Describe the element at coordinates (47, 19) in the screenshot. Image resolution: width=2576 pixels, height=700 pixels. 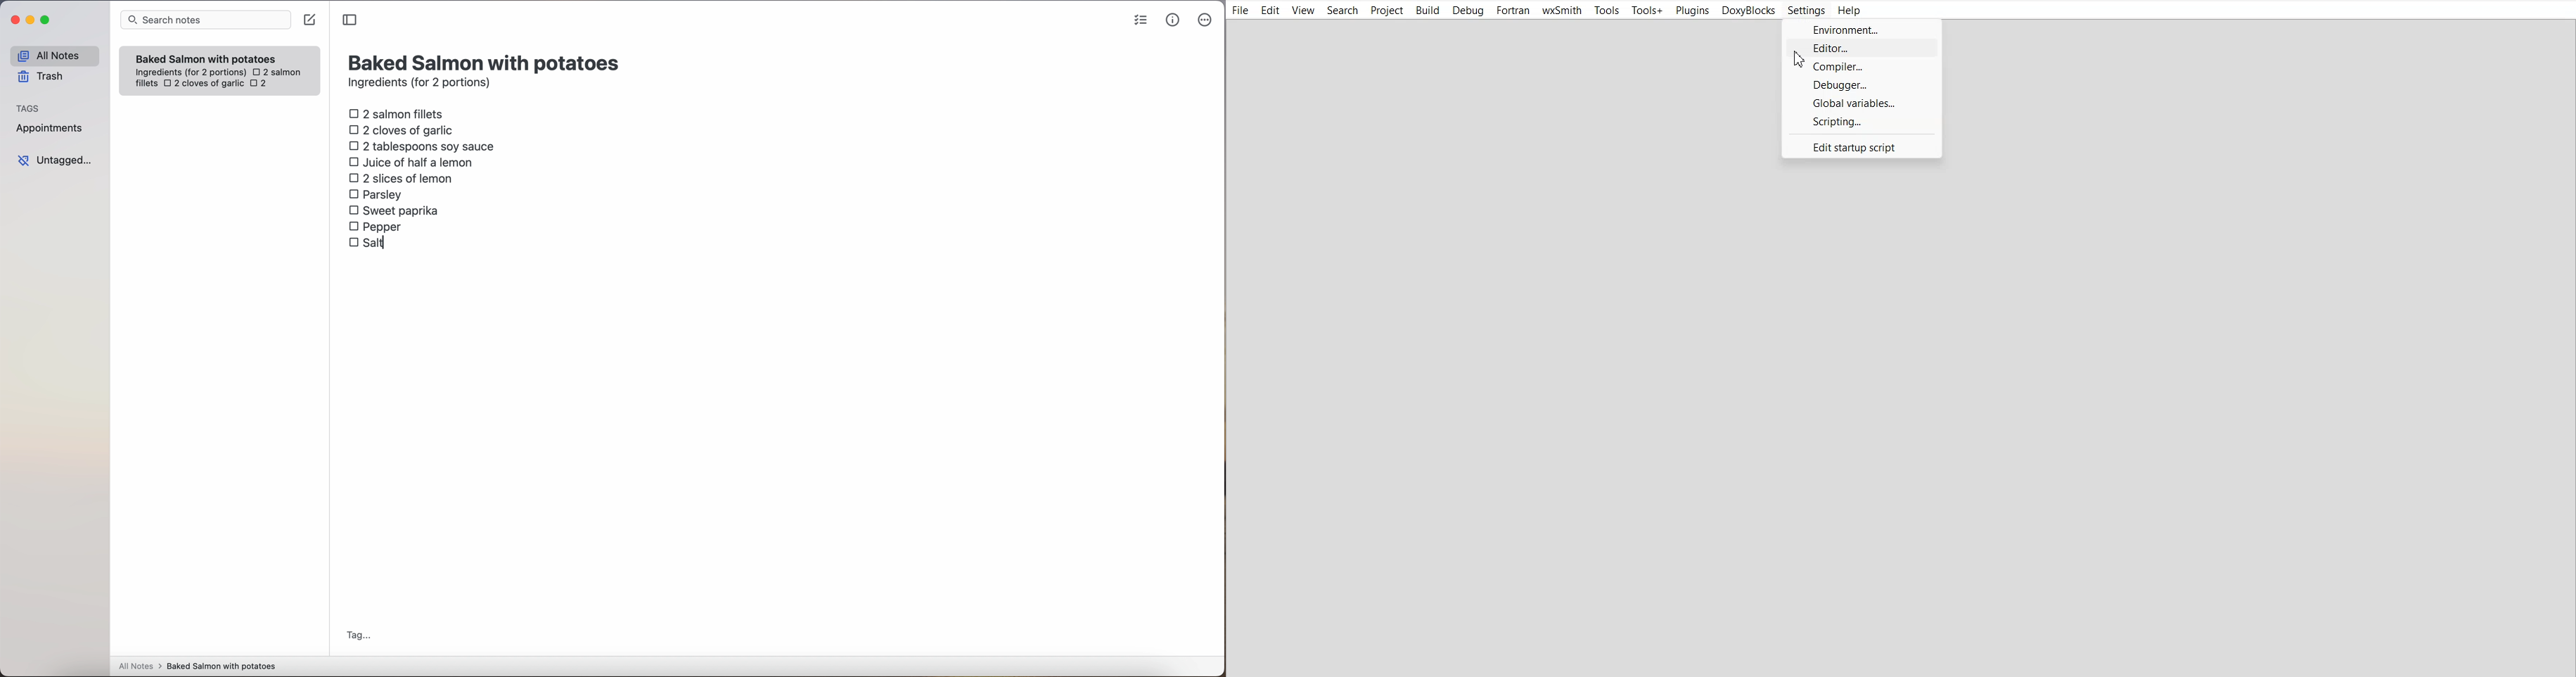
I see `maximize` at that location.